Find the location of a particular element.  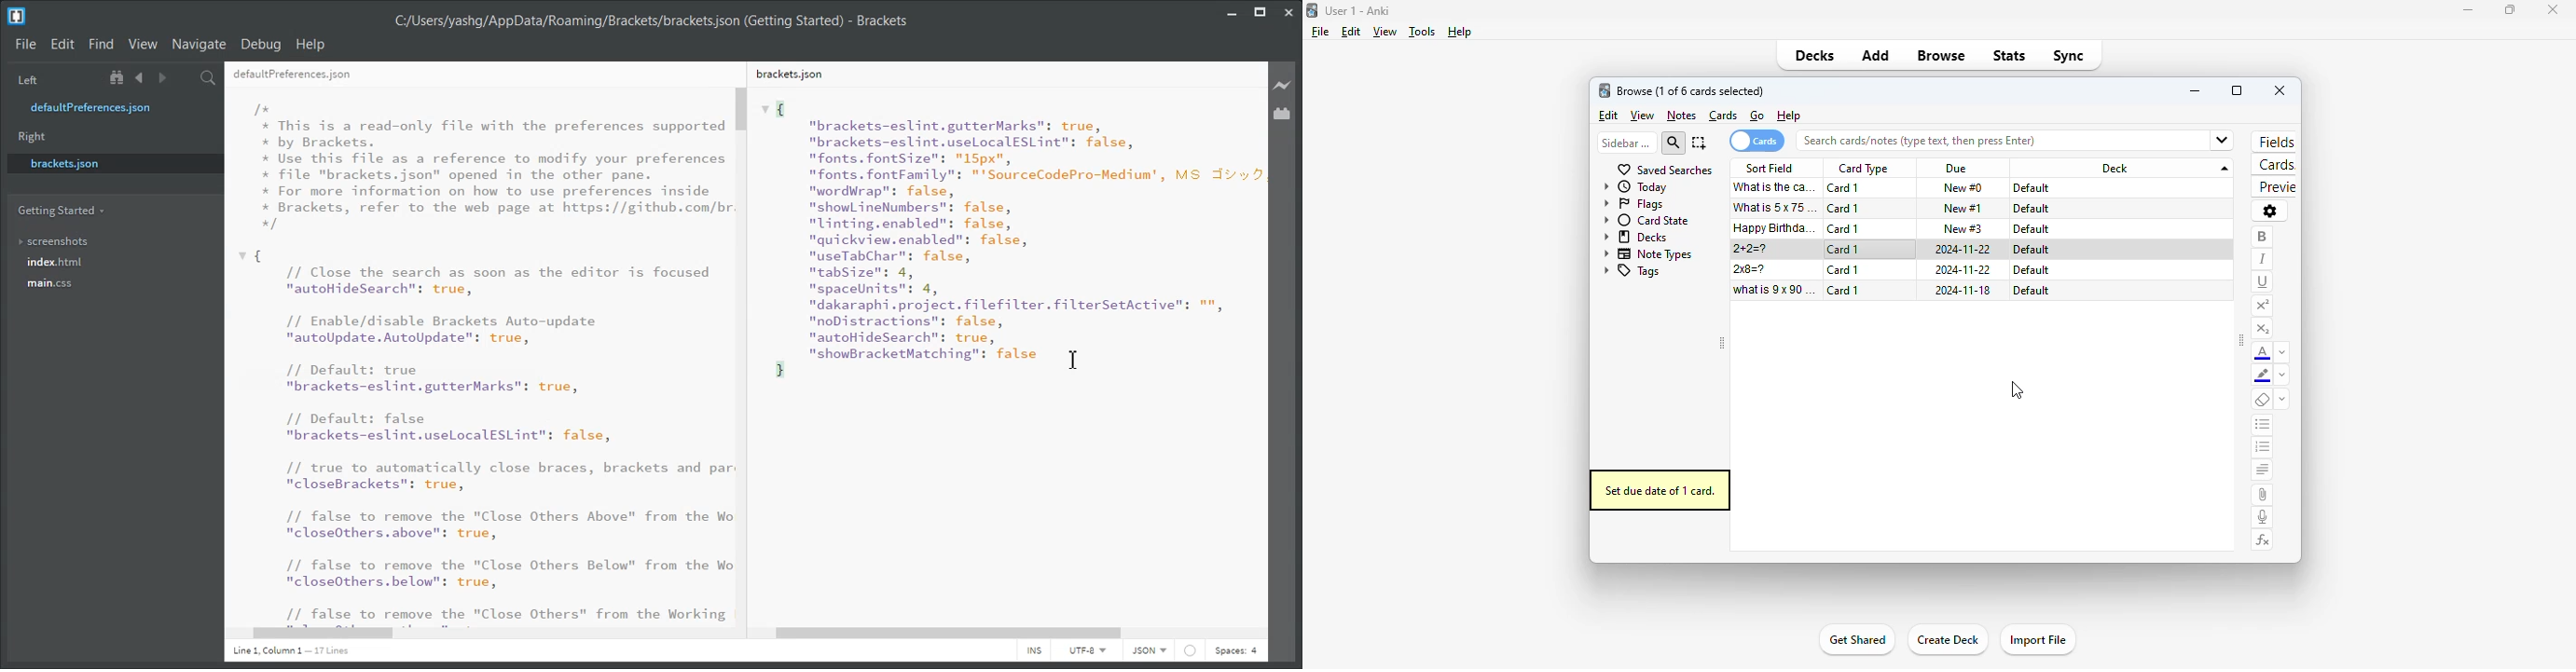

preview is located at coordinates (2273, 187).